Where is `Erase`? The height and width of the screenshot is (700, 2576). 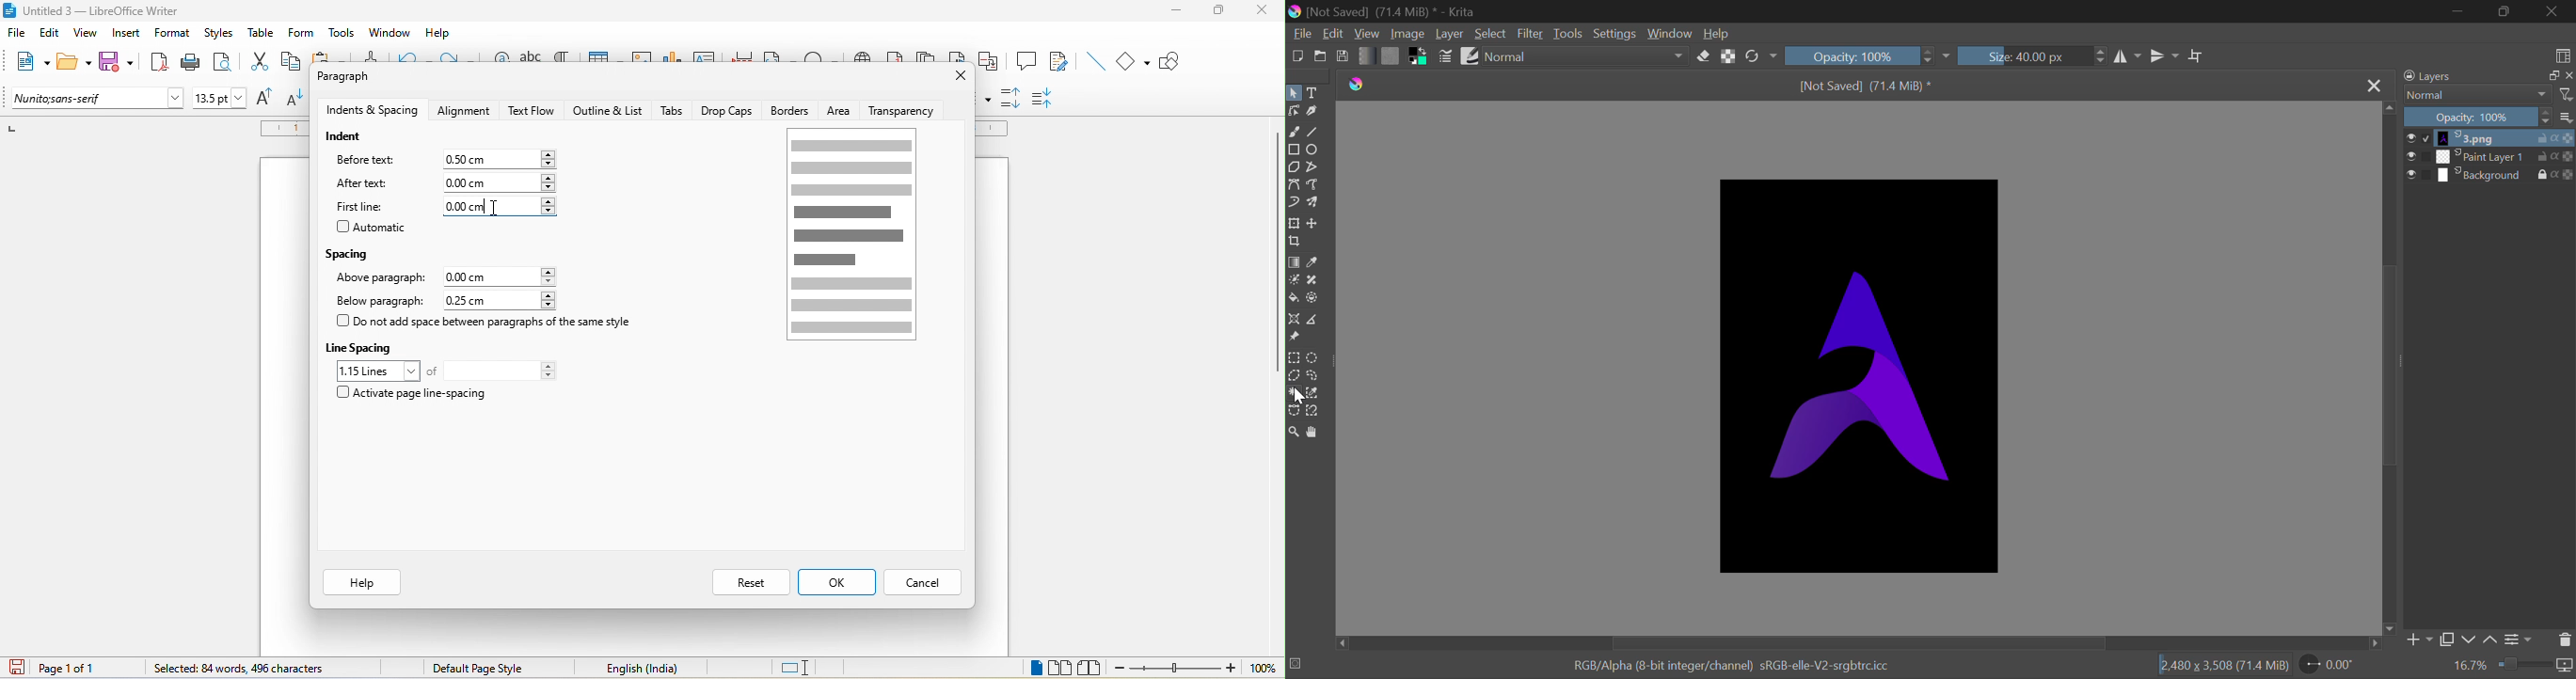
Erase is located at coordinates (1704, 56).